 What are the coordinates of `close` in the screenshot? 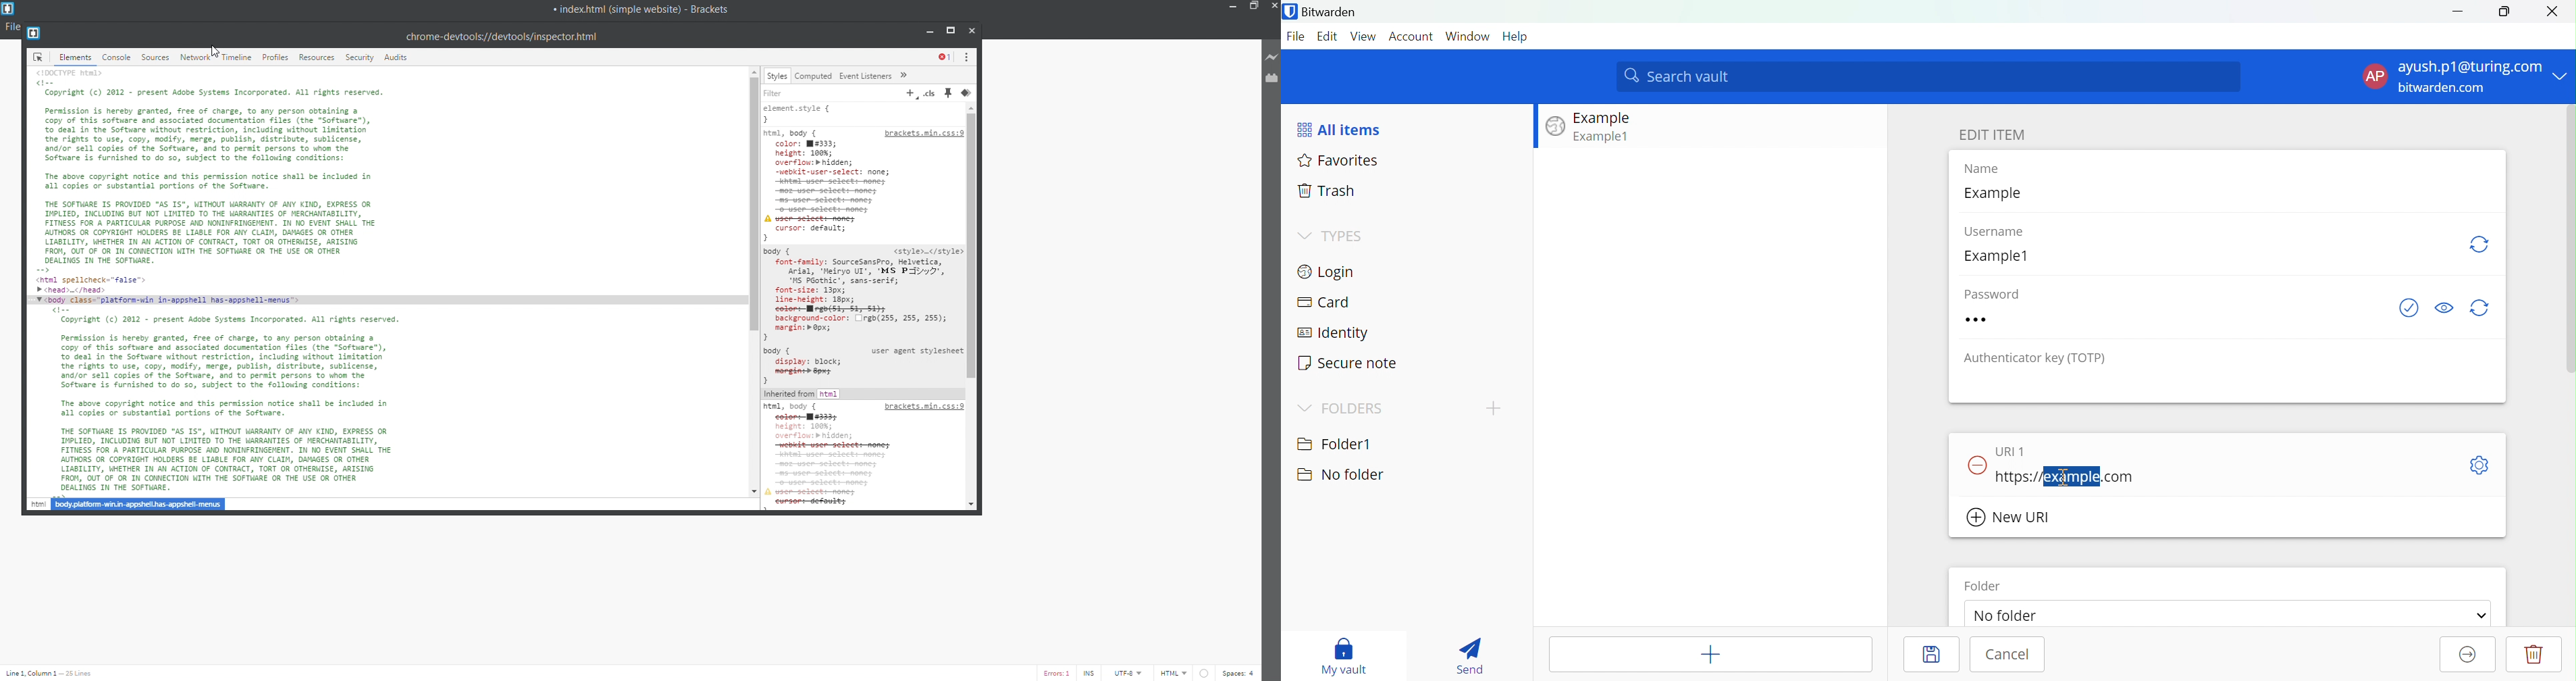 It's located at (1273, 7).